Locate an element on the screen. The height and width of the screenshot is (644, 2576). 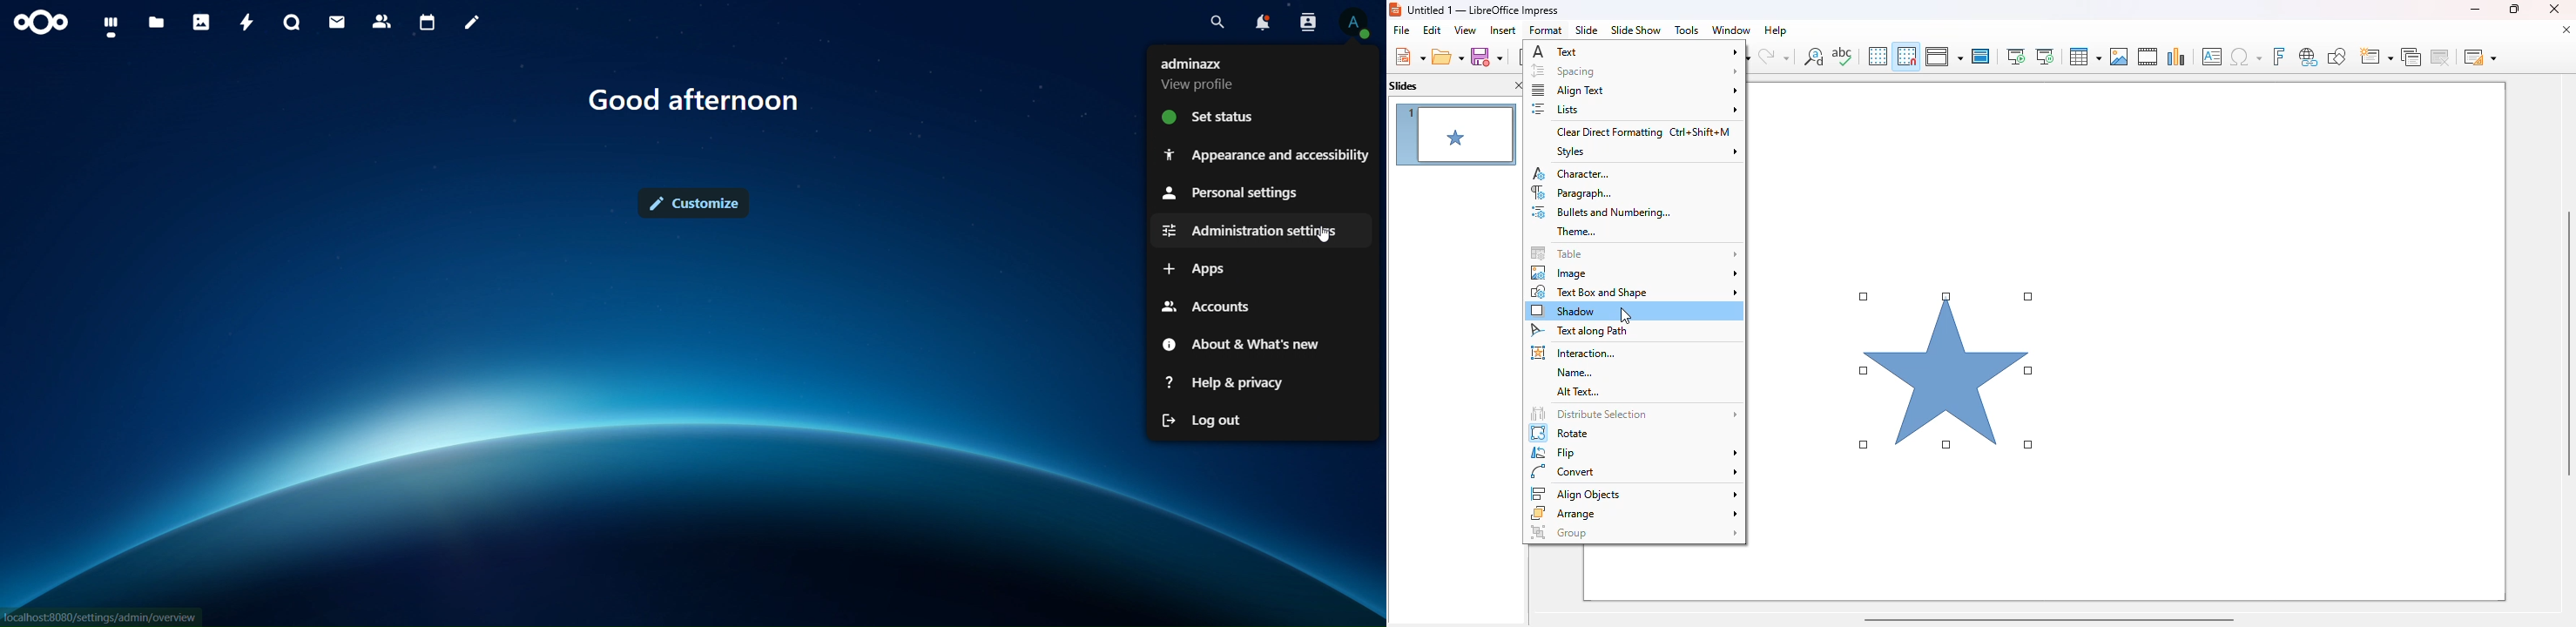
slide show is located at coordinates (1635, 30).